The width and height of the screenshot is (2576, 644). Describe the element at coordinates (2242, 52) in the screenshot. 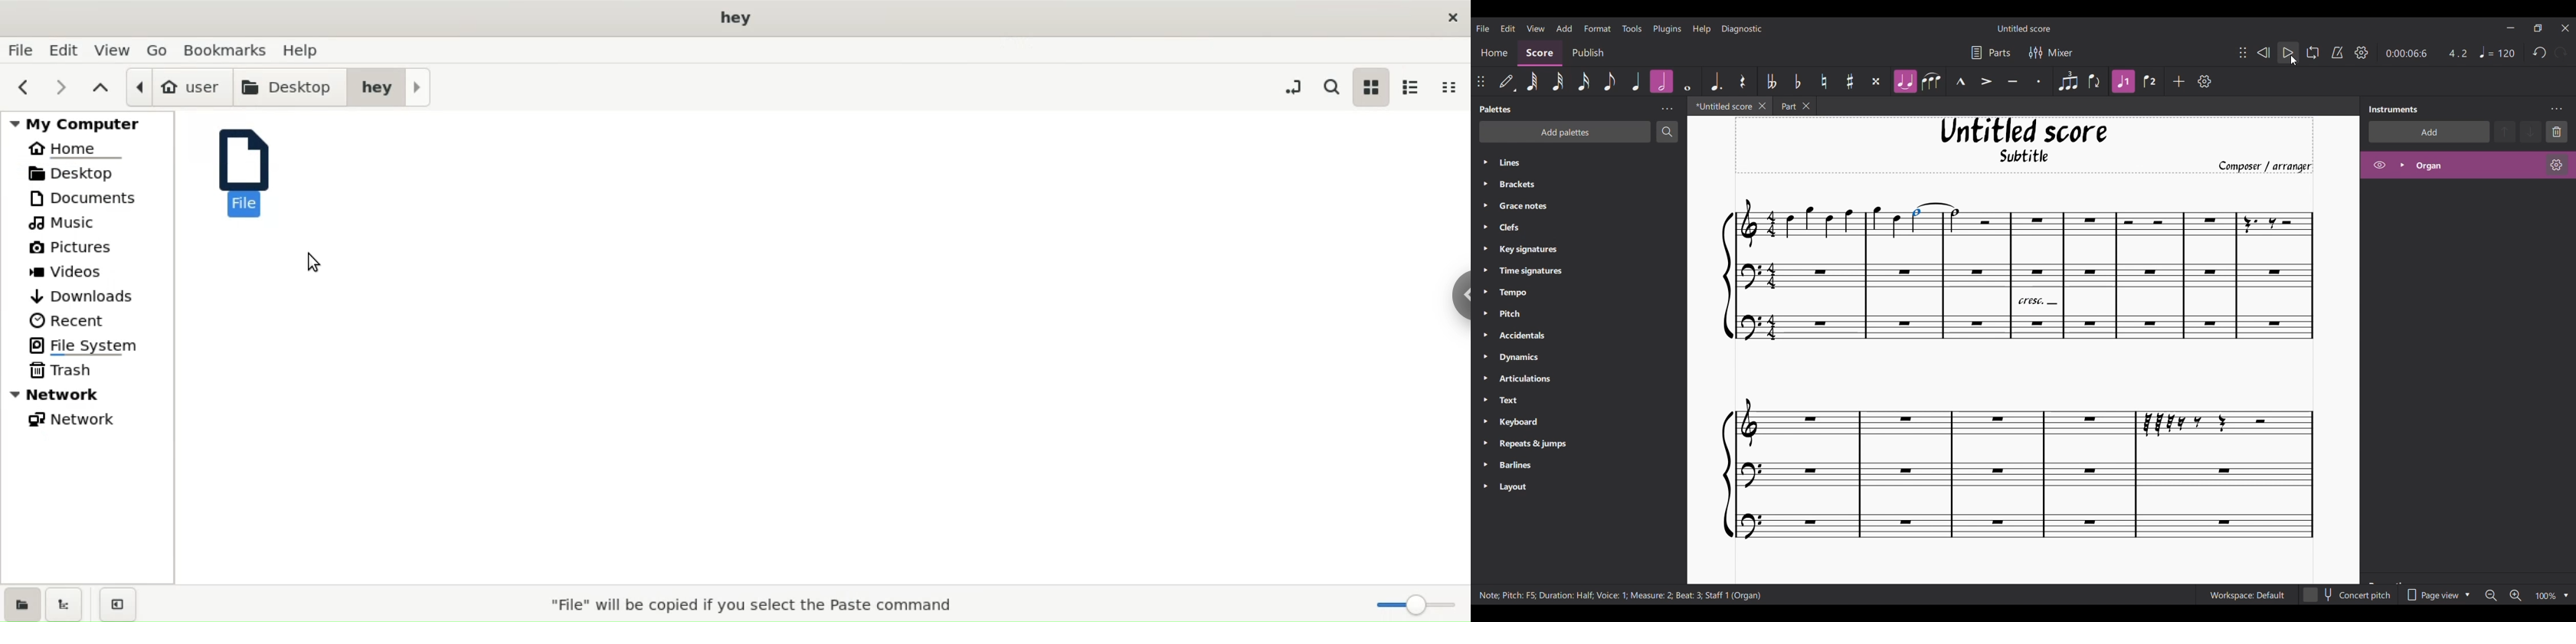

I see `Change position of toolbar` at that location.